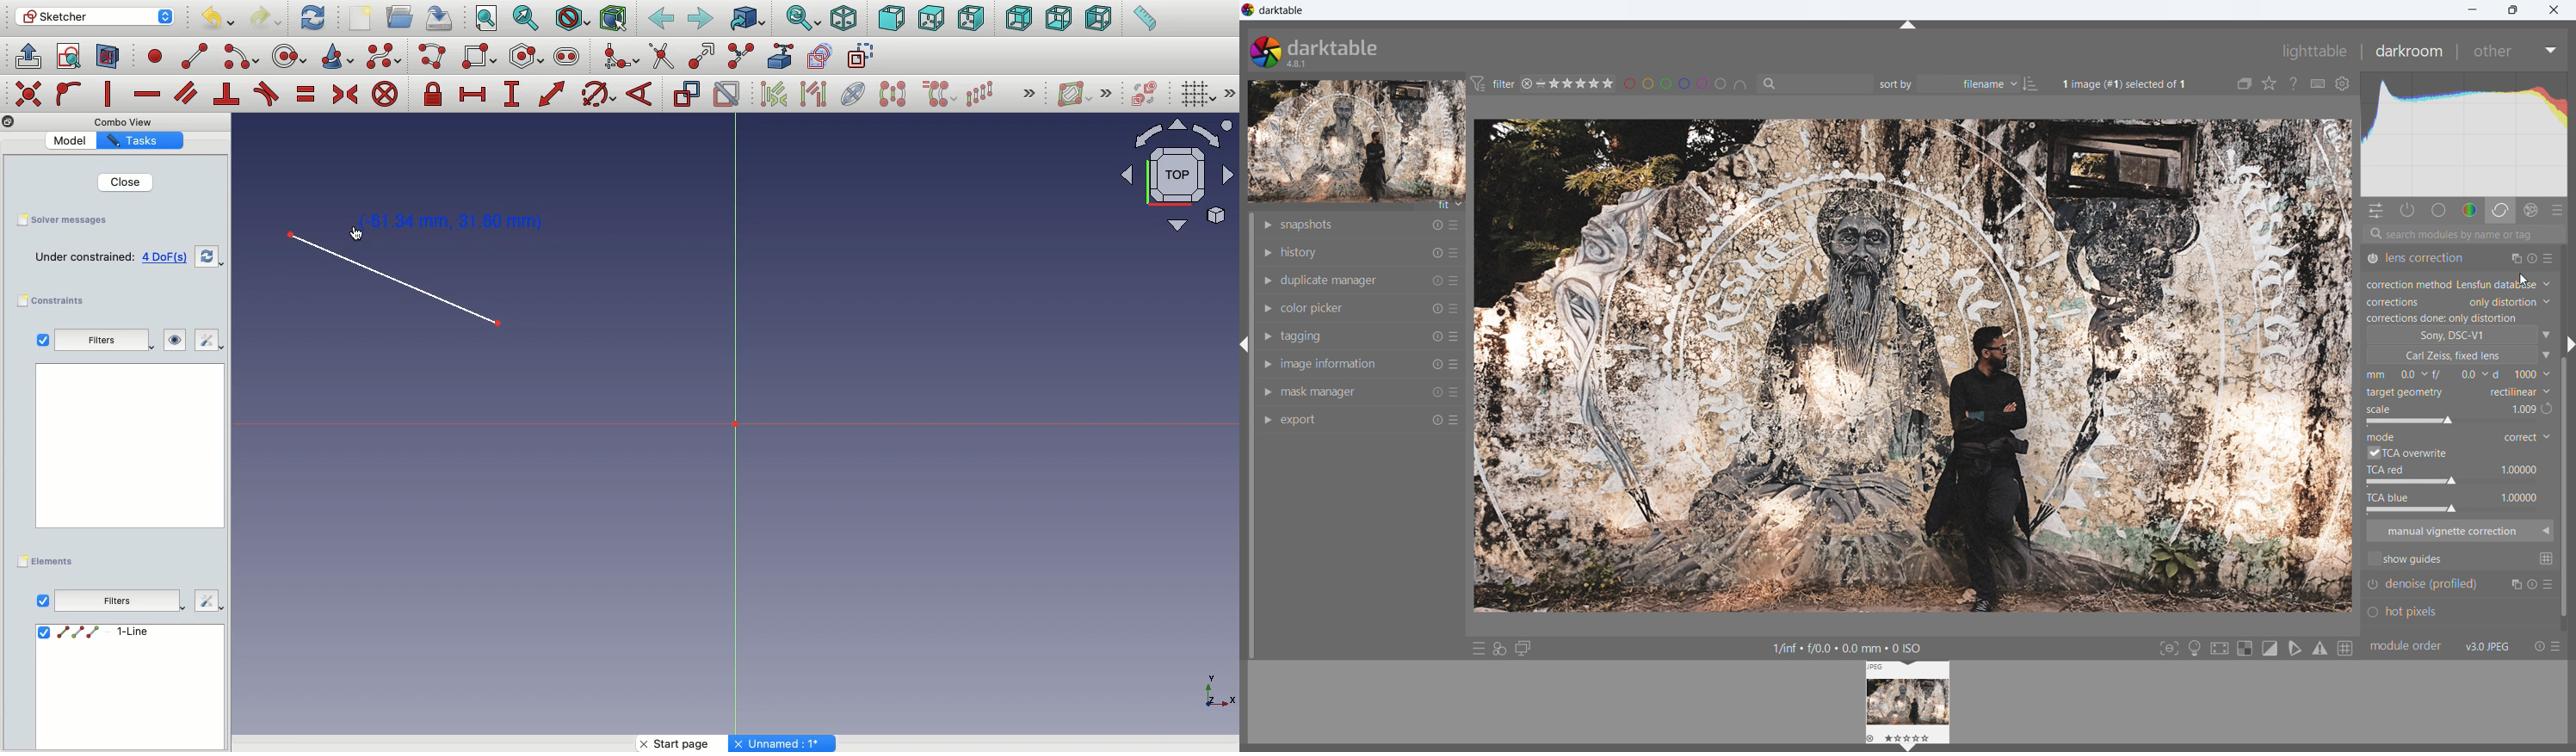 The image size is (2576, 756). What do you see at coordinates (776, 94) in the screenshot?
I see `Associated constraints` at bounding box center [776, 94].